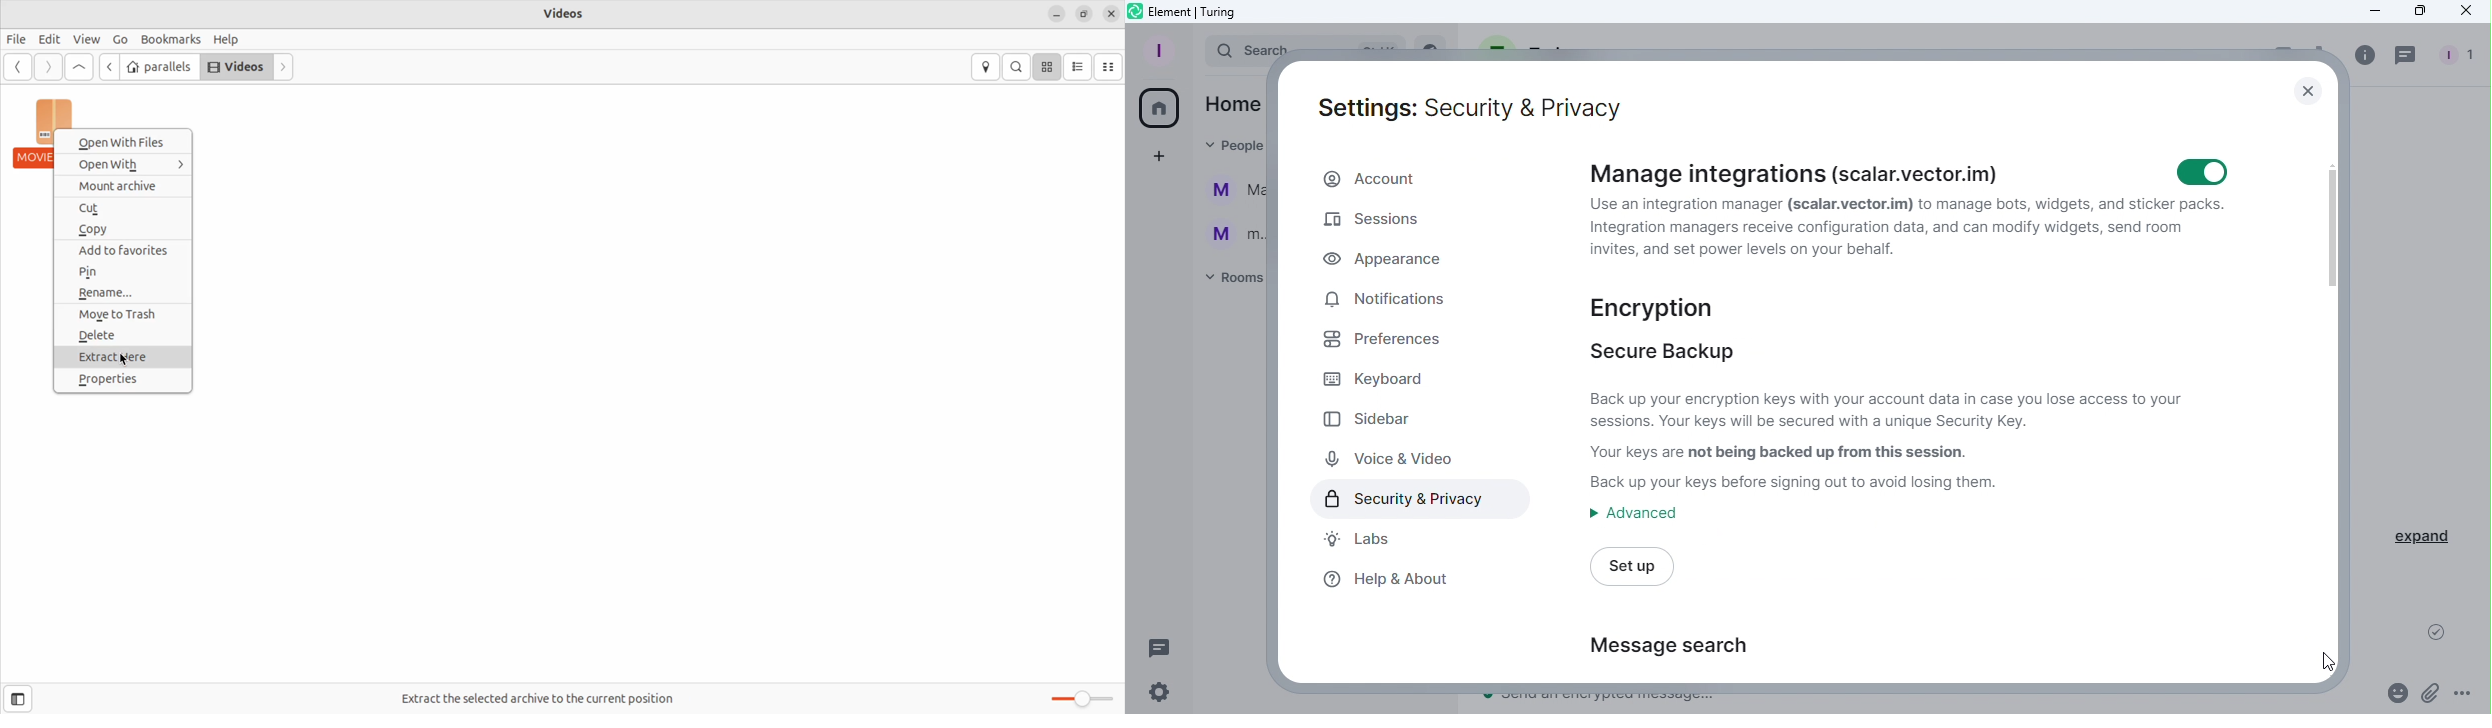  I want to click on Settings, so click(1165, 695).